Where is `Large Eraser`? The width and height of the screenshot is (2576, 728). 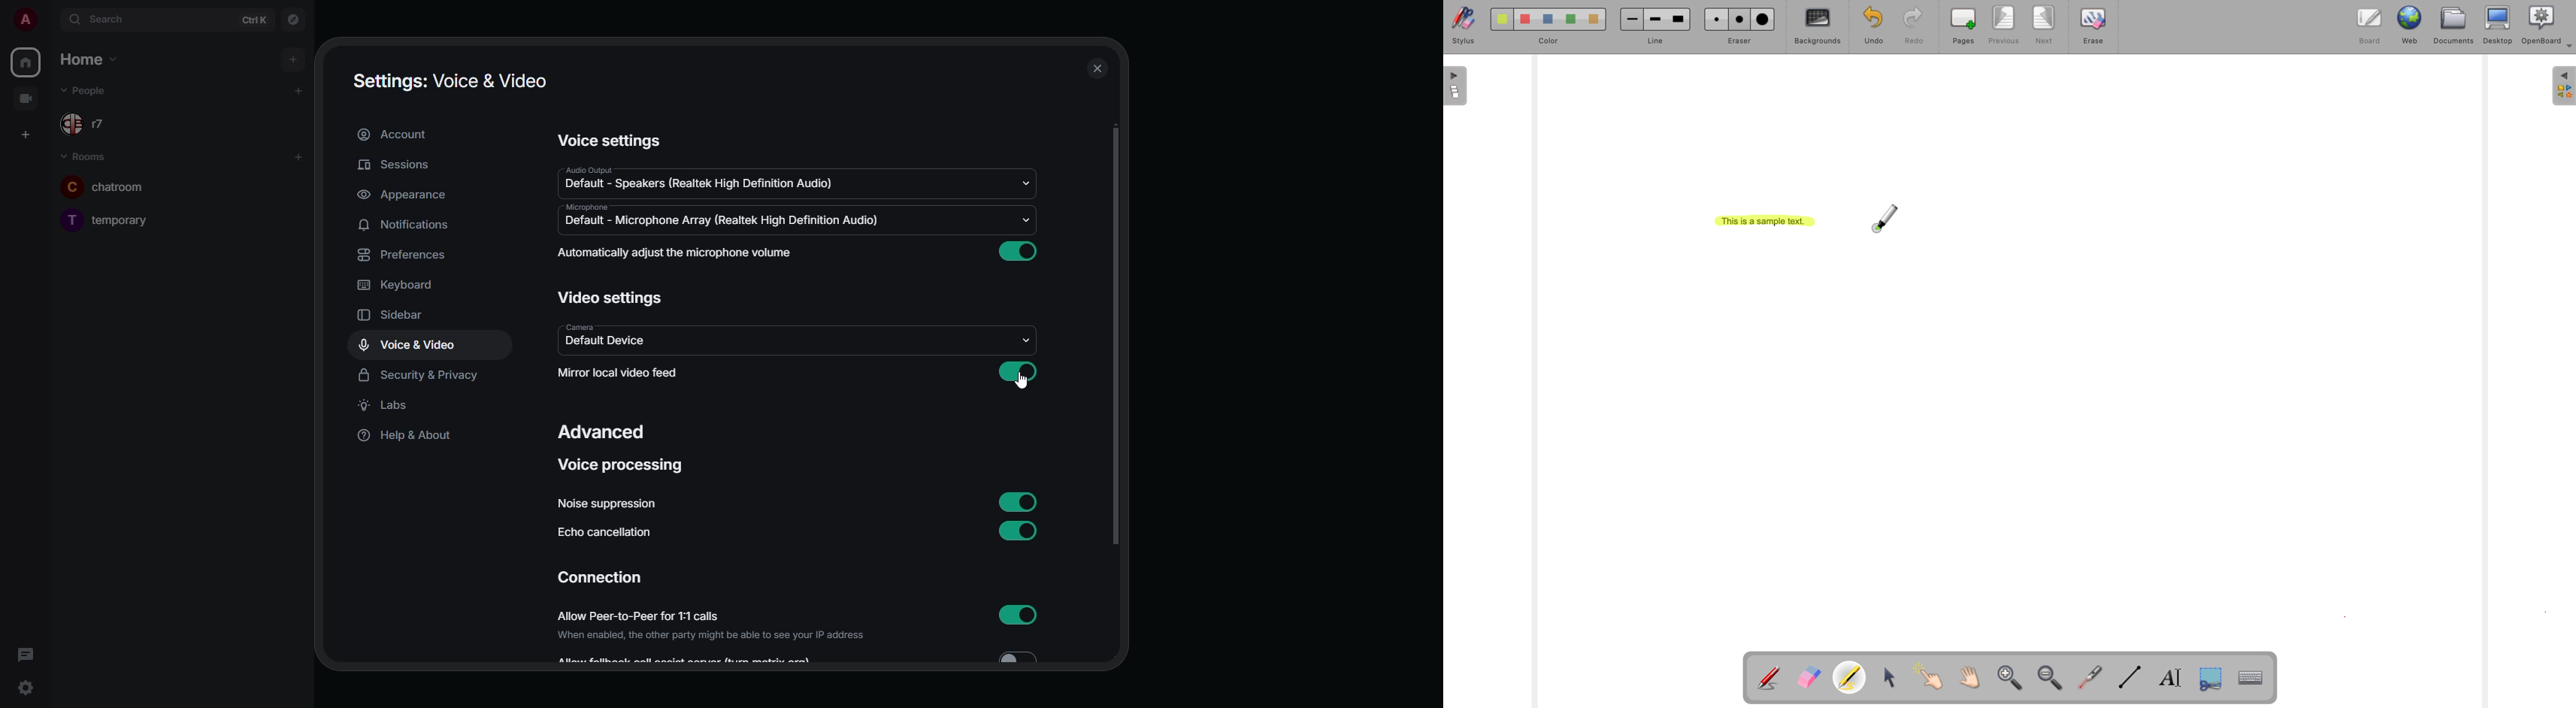 Large Eraser is located at coordinates (1762, 20).